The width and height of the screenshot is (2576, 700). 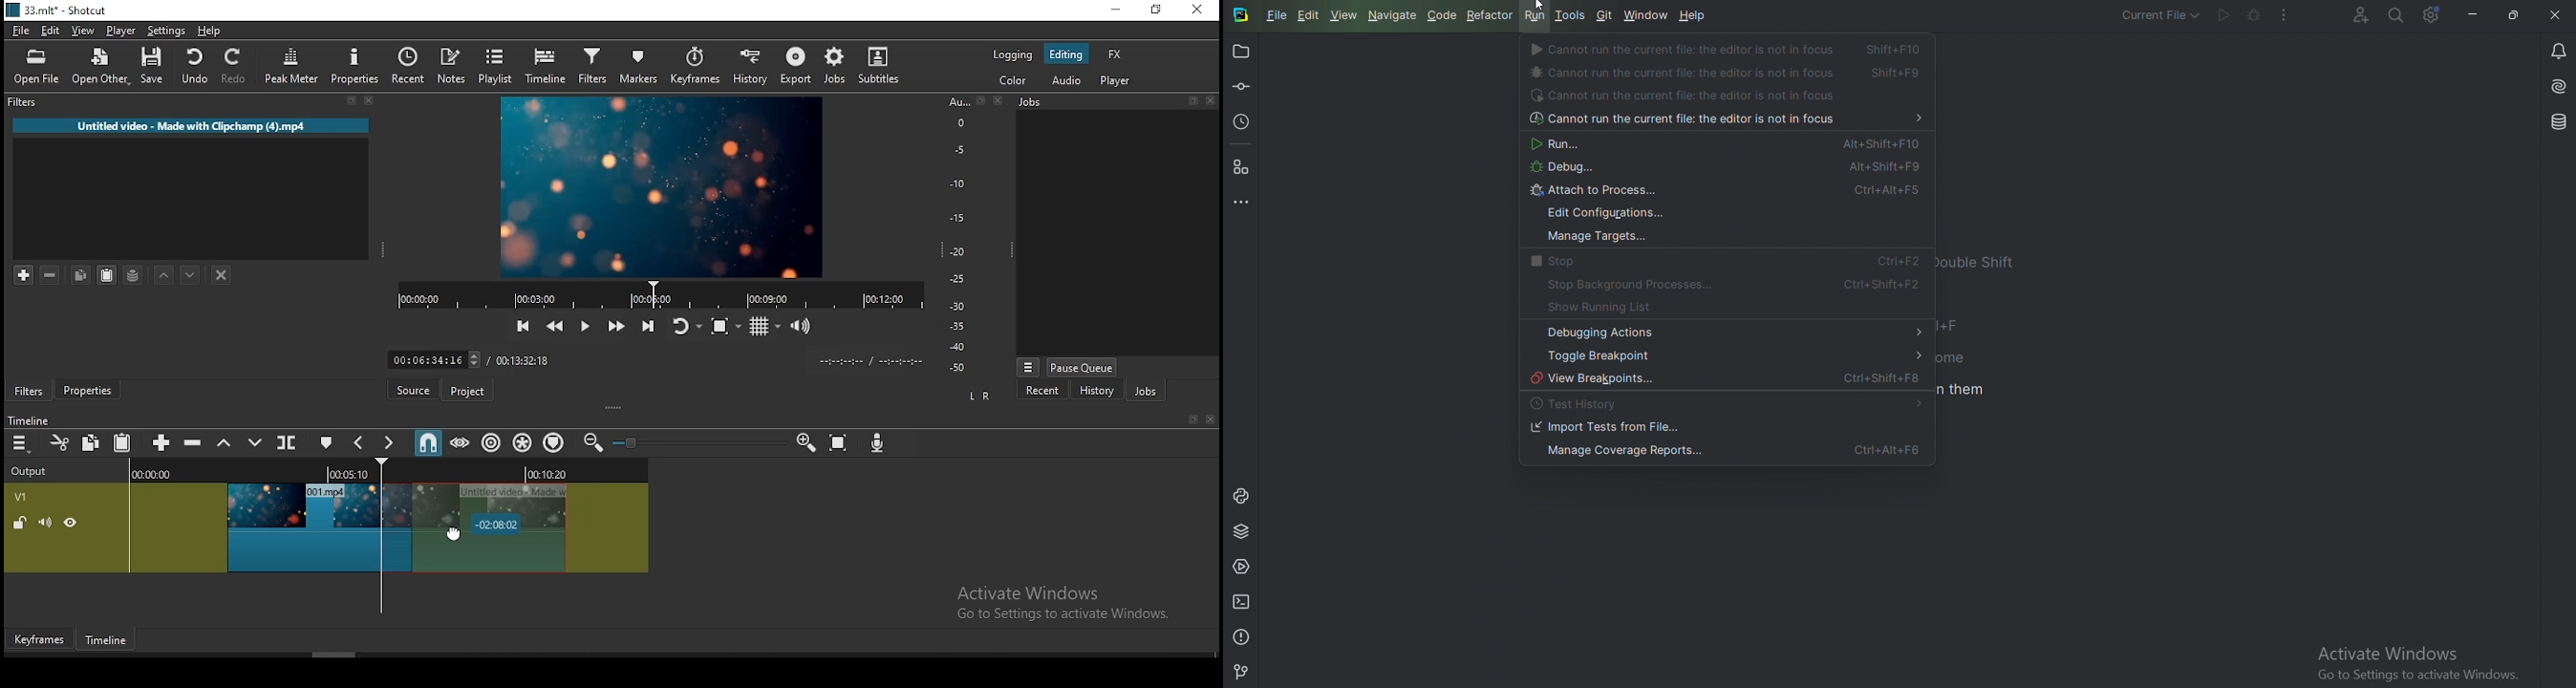 What do you see at coordinates (997, 101) in the screenshot?
I see `` at bounding box center [997, 101].